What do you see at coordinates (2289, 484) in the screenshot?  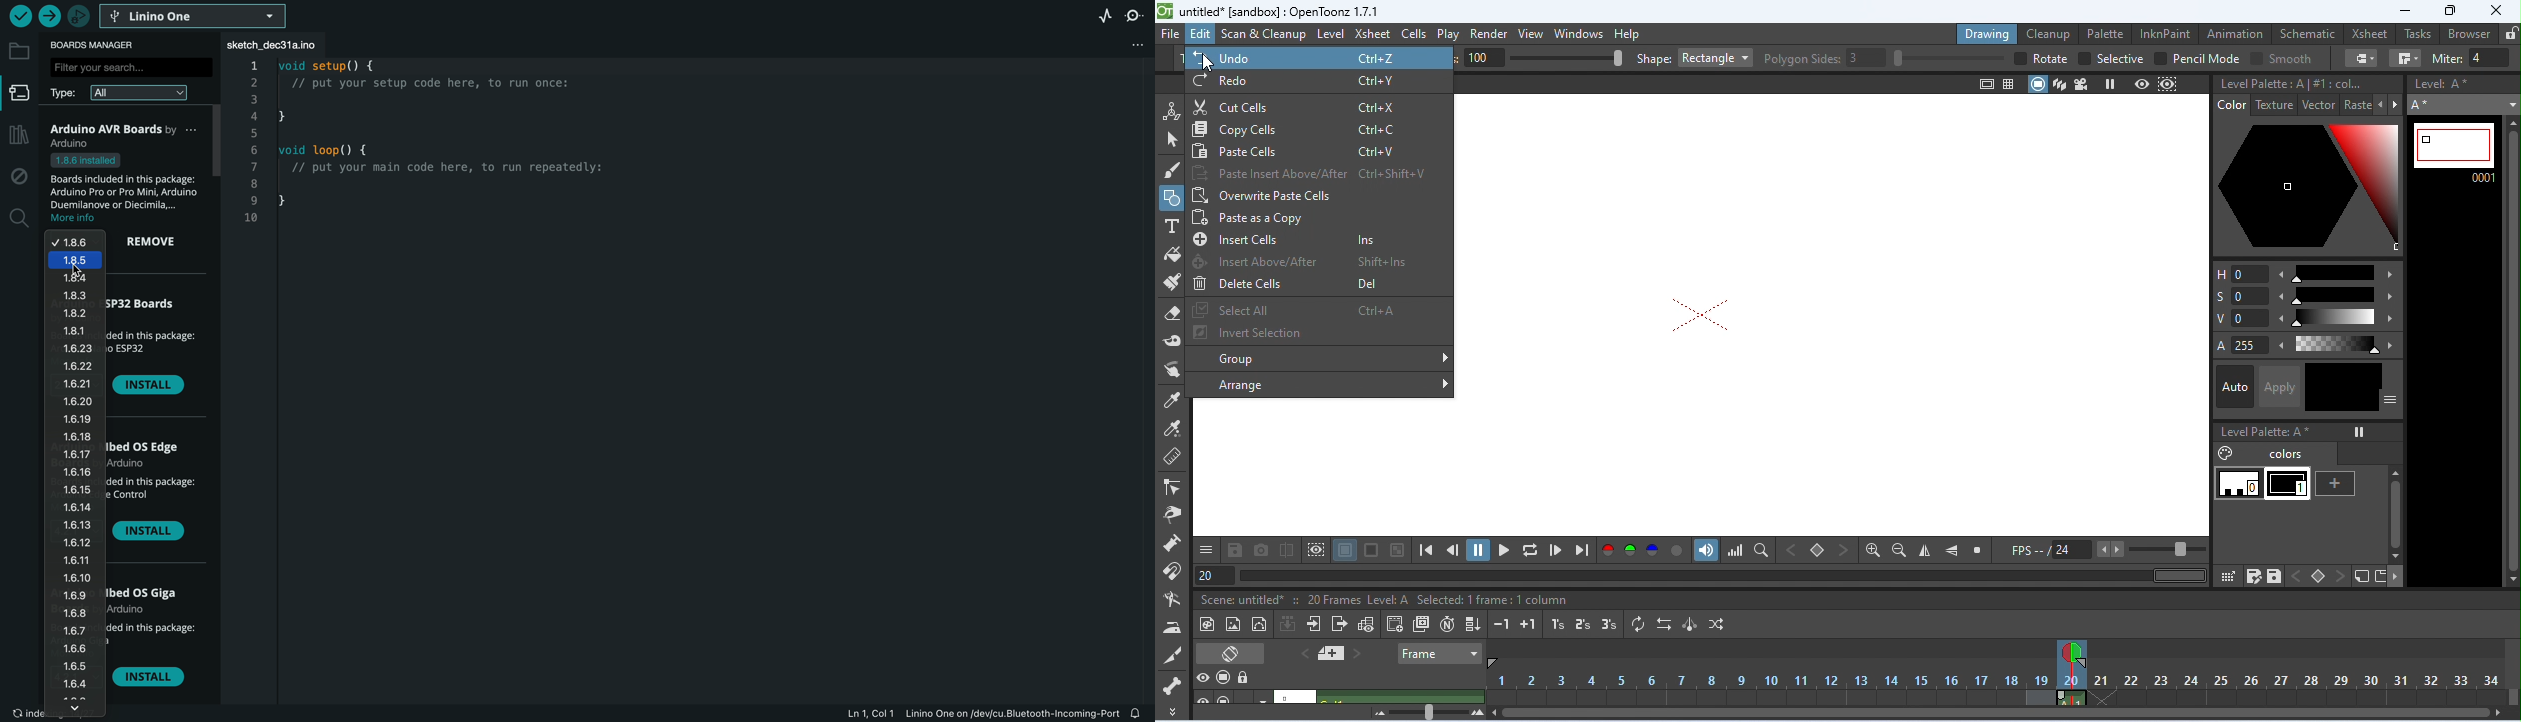 I see `1` at bounding box center [2289, 484].